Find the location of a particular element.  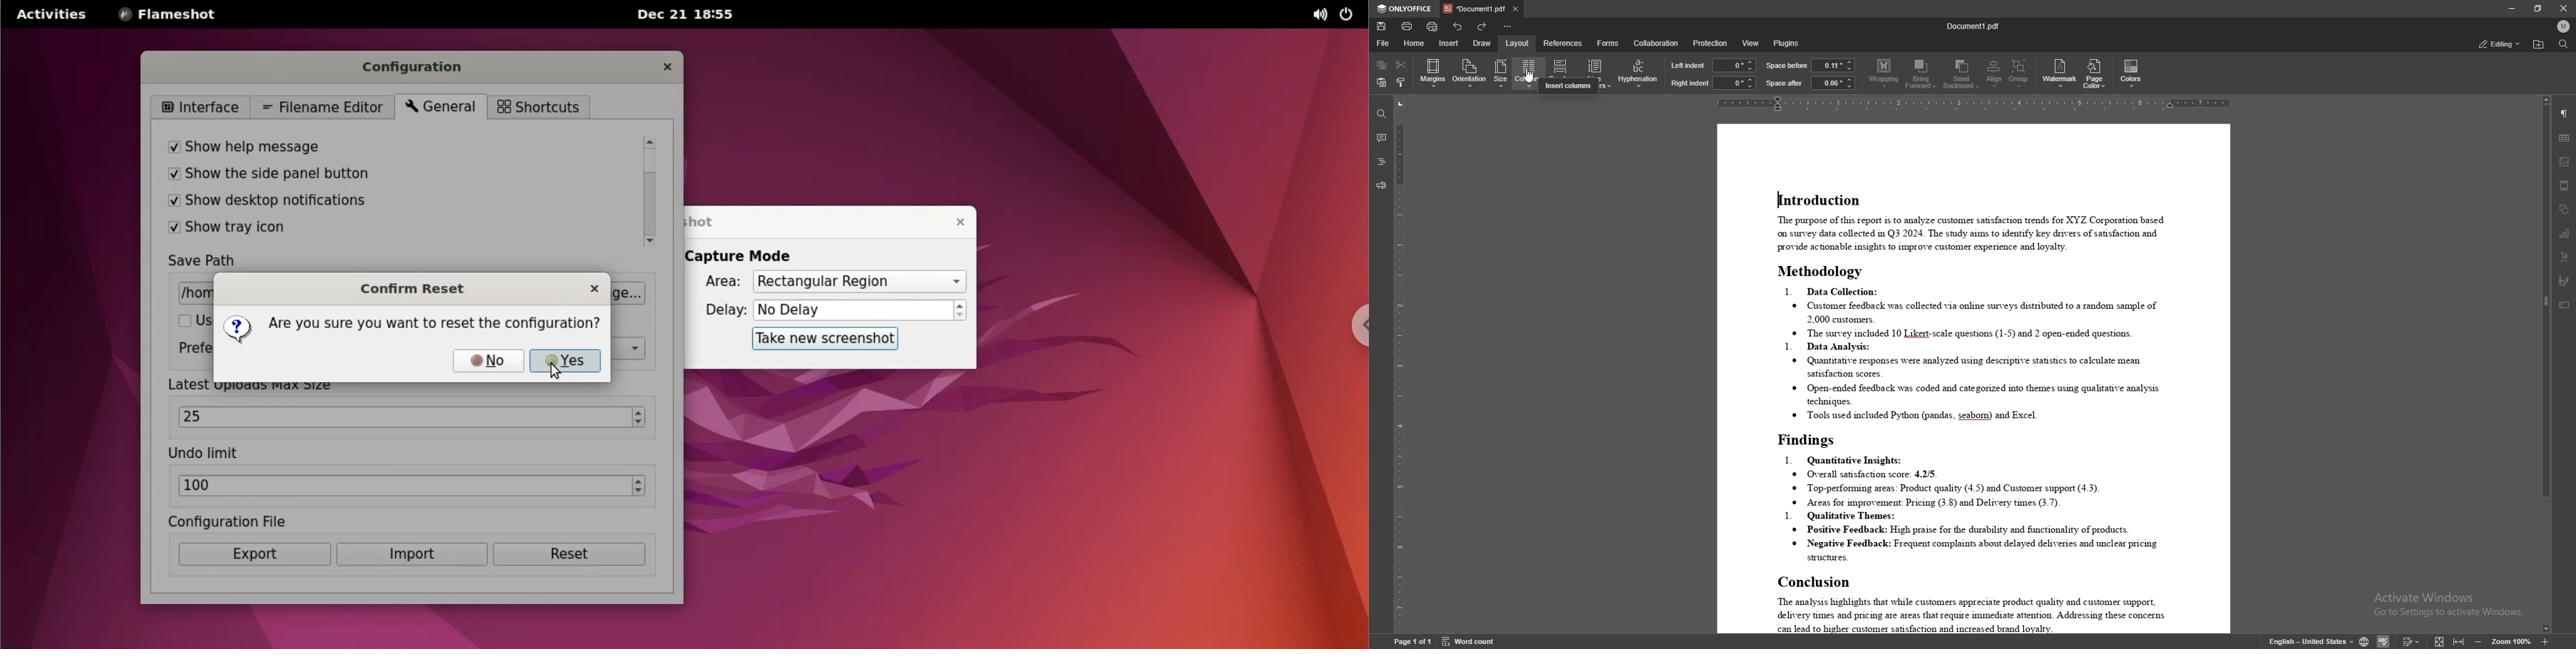

chart is located at coordinates (2565, 233).